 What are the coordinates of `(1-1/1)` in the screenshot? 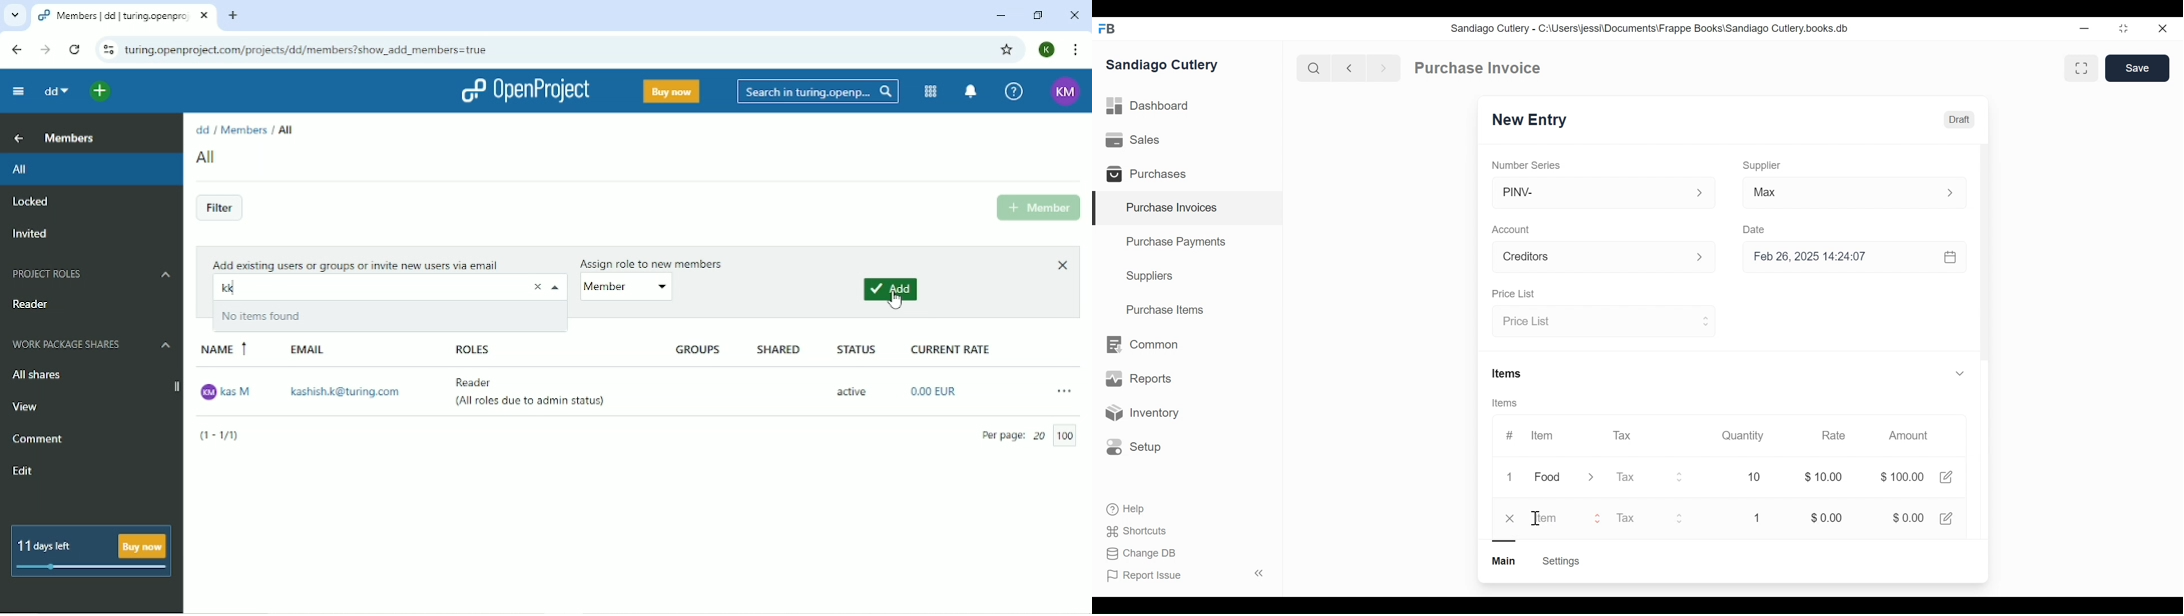 It's located at (225, 436).